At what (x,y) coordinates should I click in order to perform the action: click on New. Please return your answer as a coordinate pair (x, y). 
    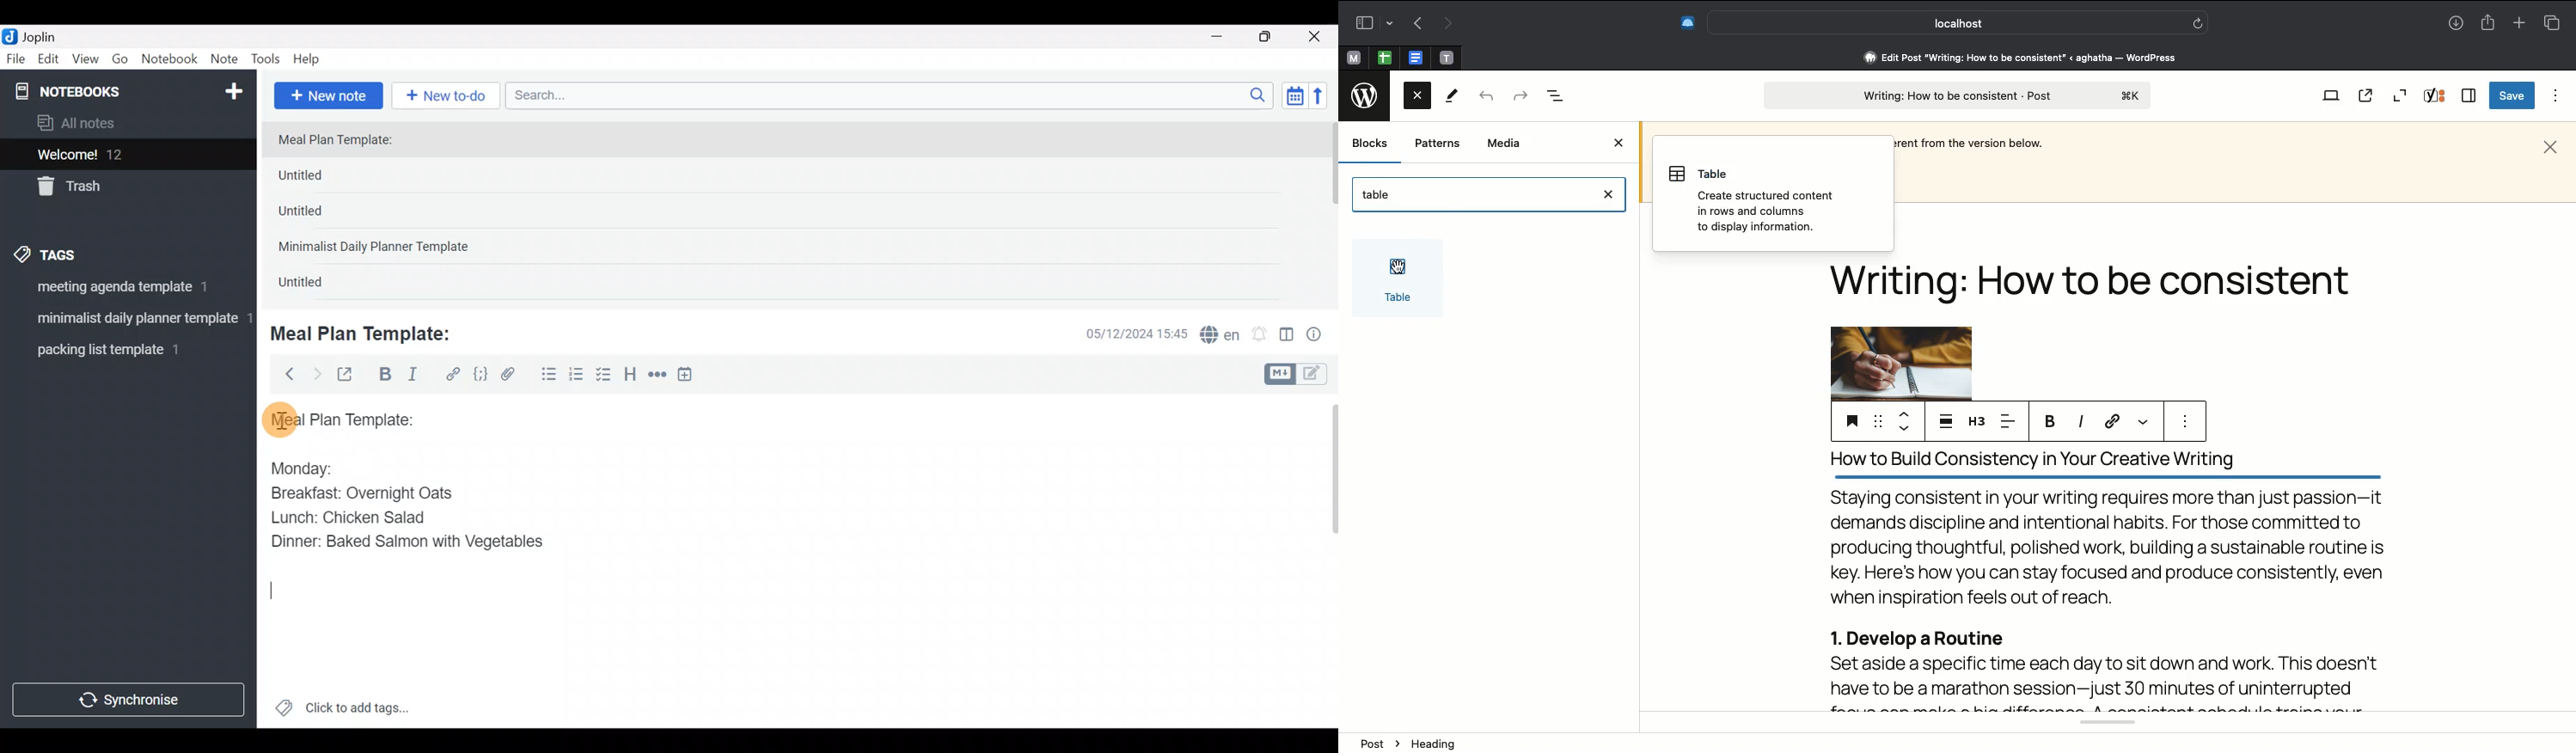
    Looking at the image, I should click on (233, 89).